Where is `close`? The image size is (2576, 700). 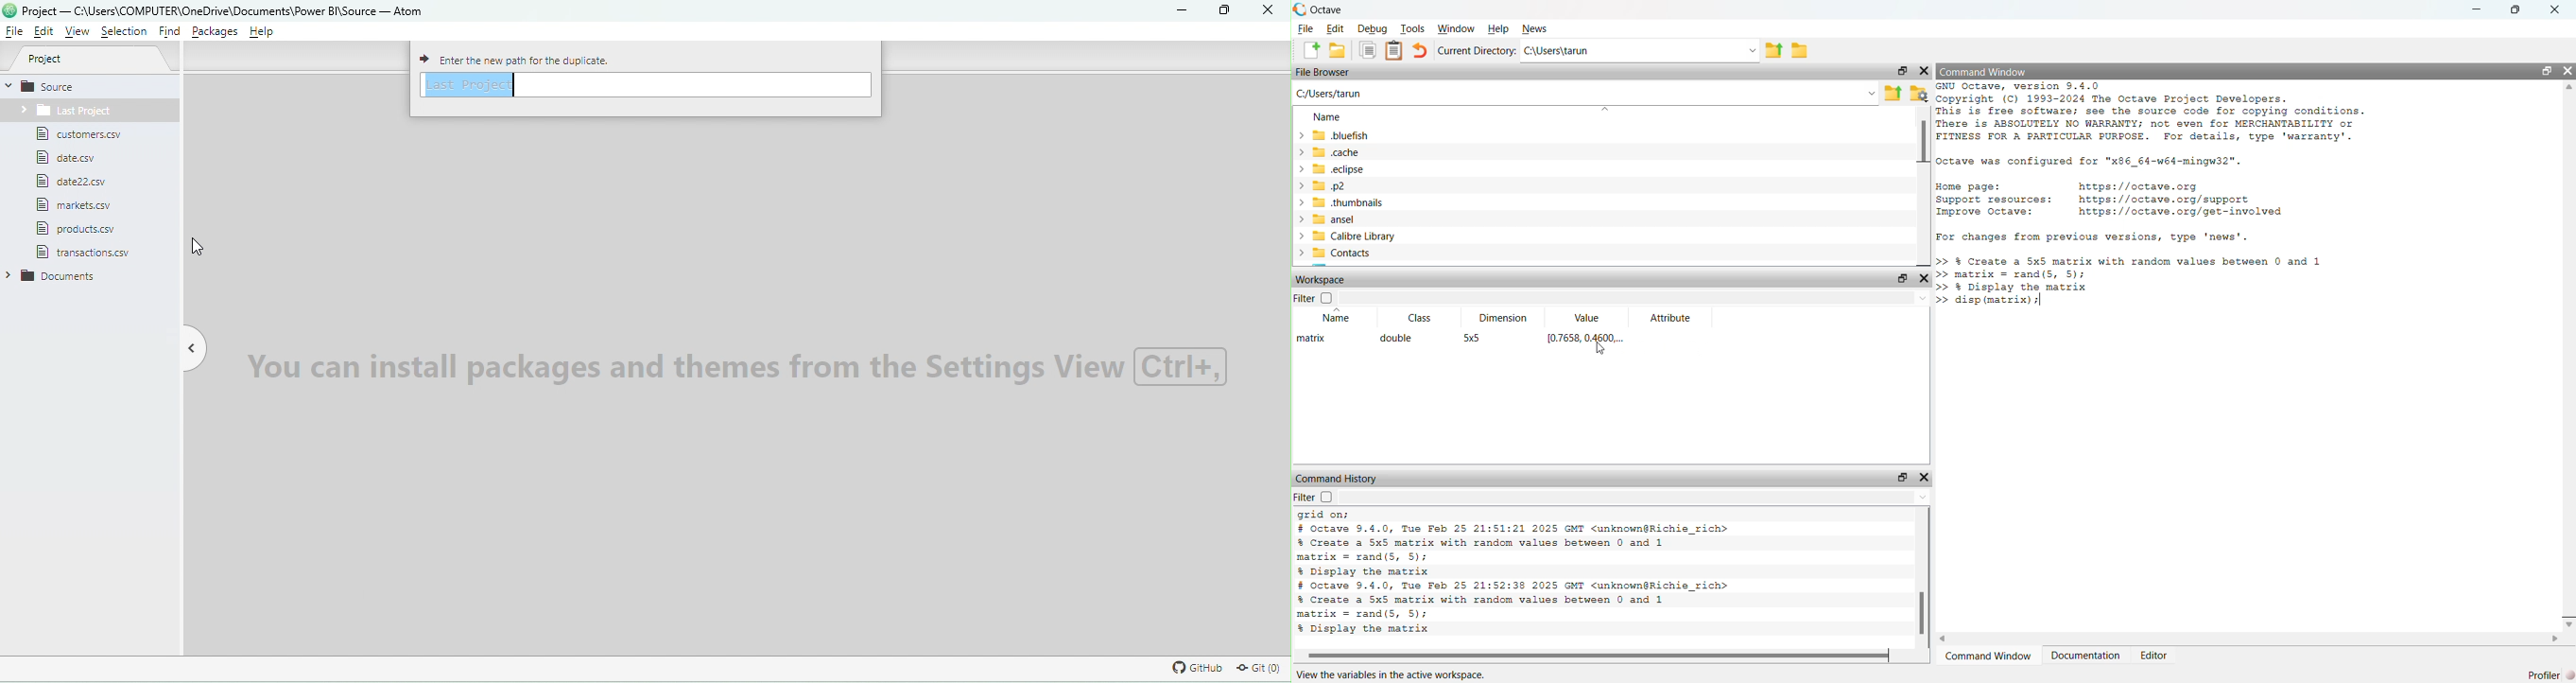
close is located at coordinates (1923, 71).